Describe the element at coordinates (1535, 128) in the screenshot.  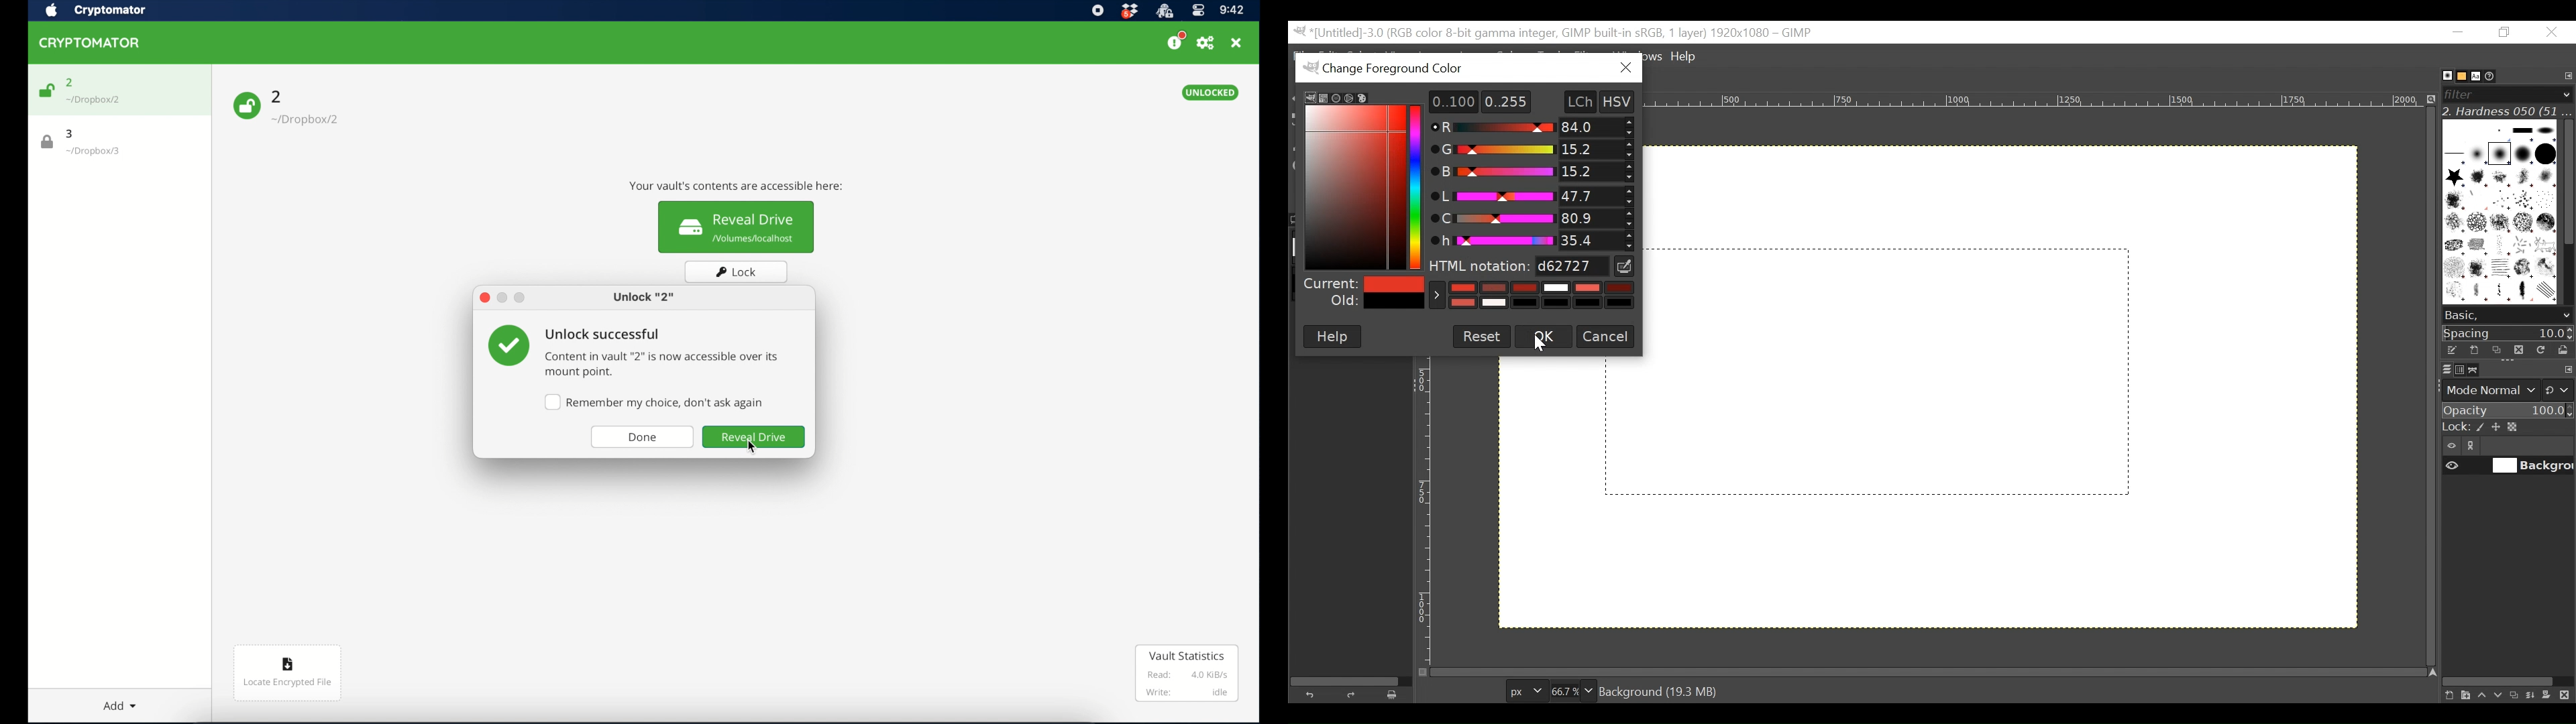
I see `Red` at that location.